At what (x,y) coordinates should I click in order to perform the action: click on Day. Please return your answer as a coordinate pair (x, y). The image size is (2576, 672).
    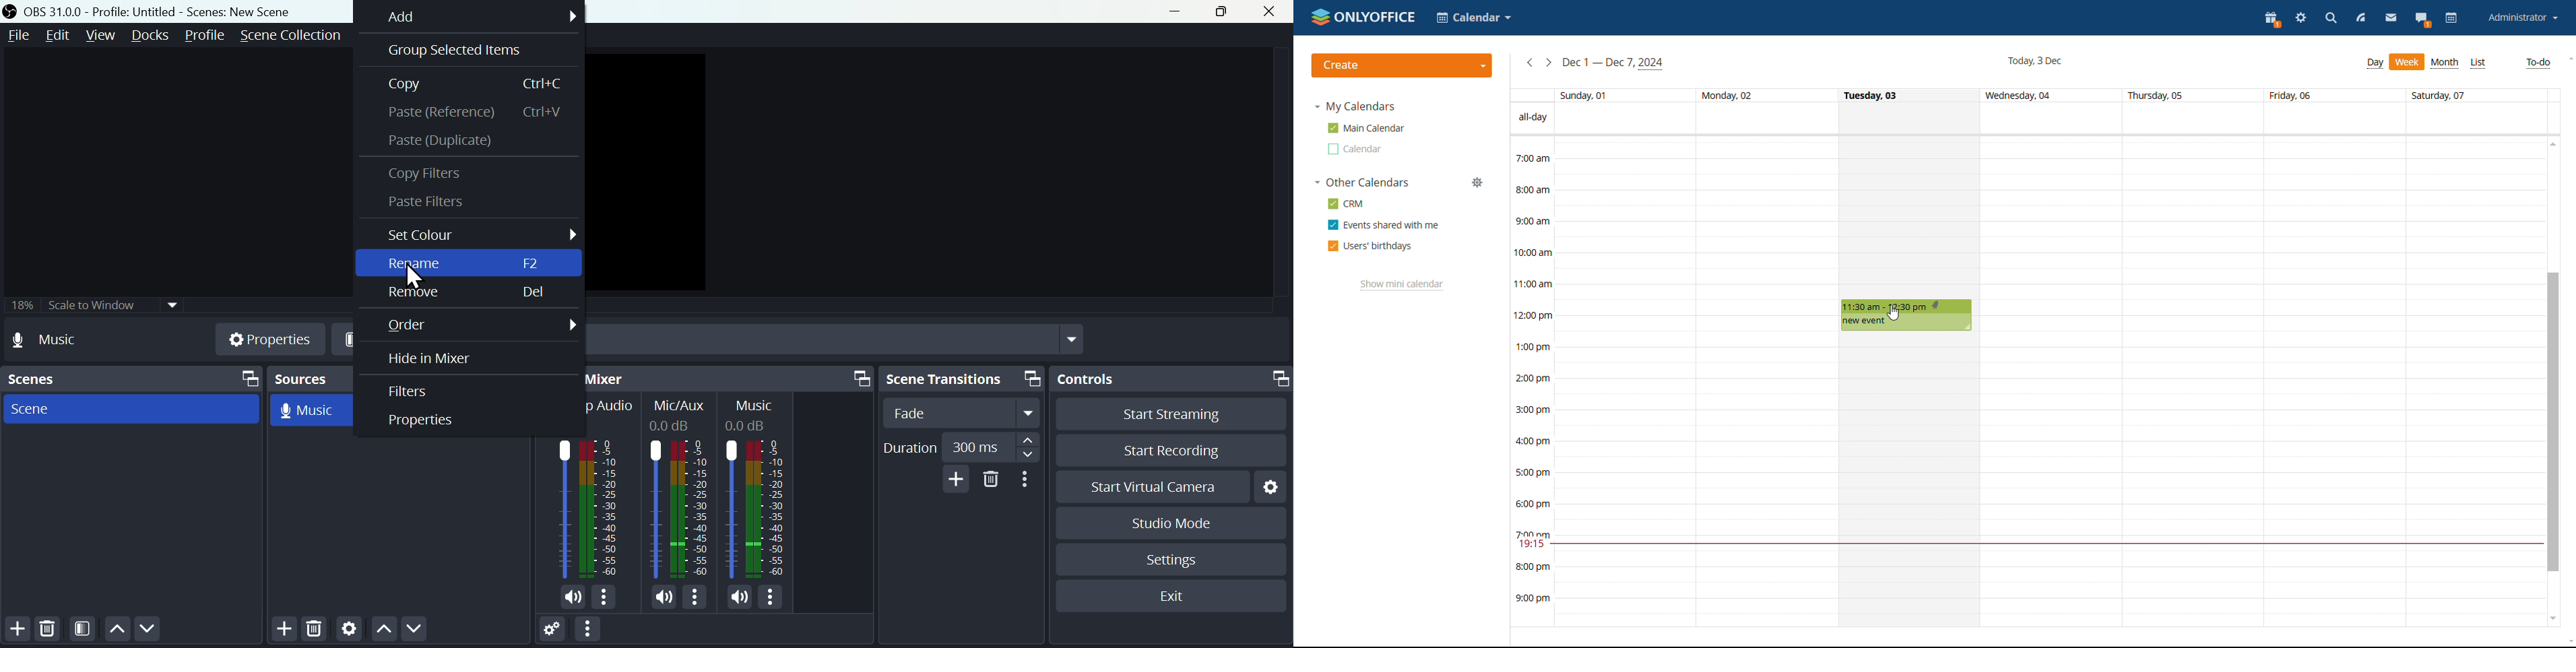
    Looking at the image, I should click on (2376, 63).